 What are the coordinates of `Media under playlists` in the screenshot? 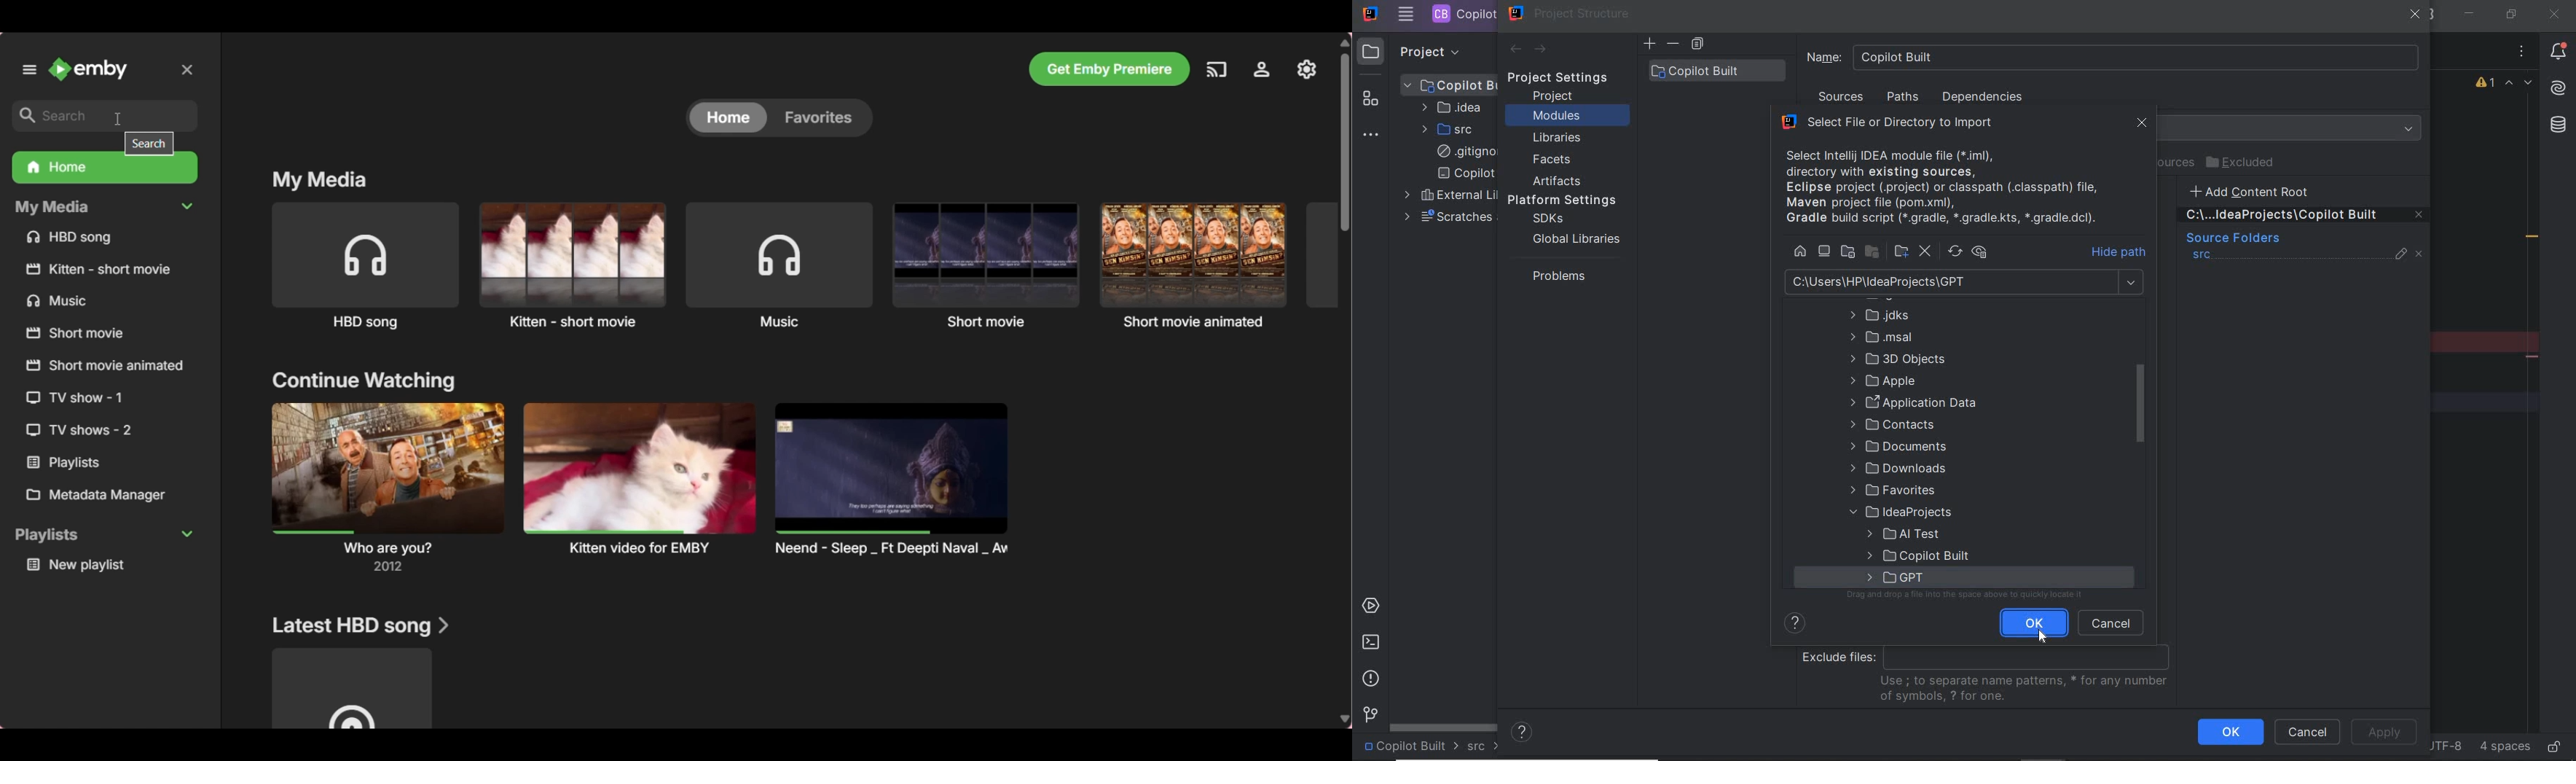 It's located at (108, 566).